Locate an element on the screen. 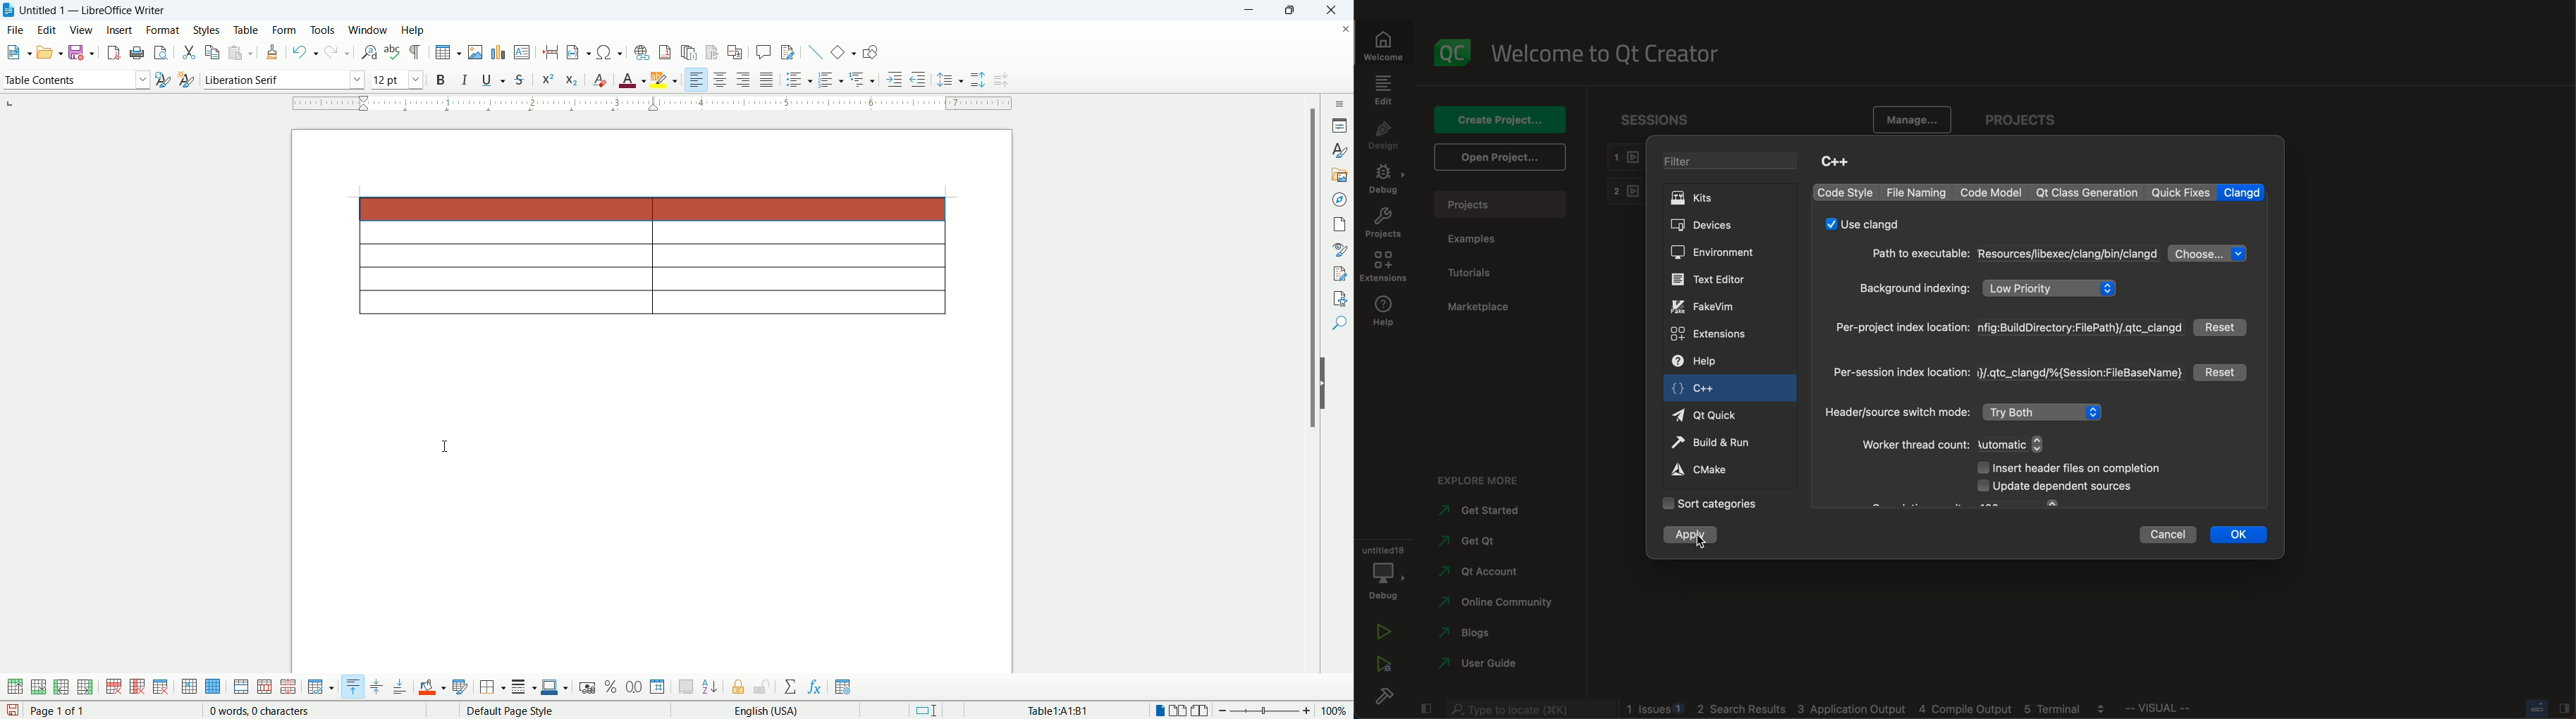   is located at coordinates (2161, 708).